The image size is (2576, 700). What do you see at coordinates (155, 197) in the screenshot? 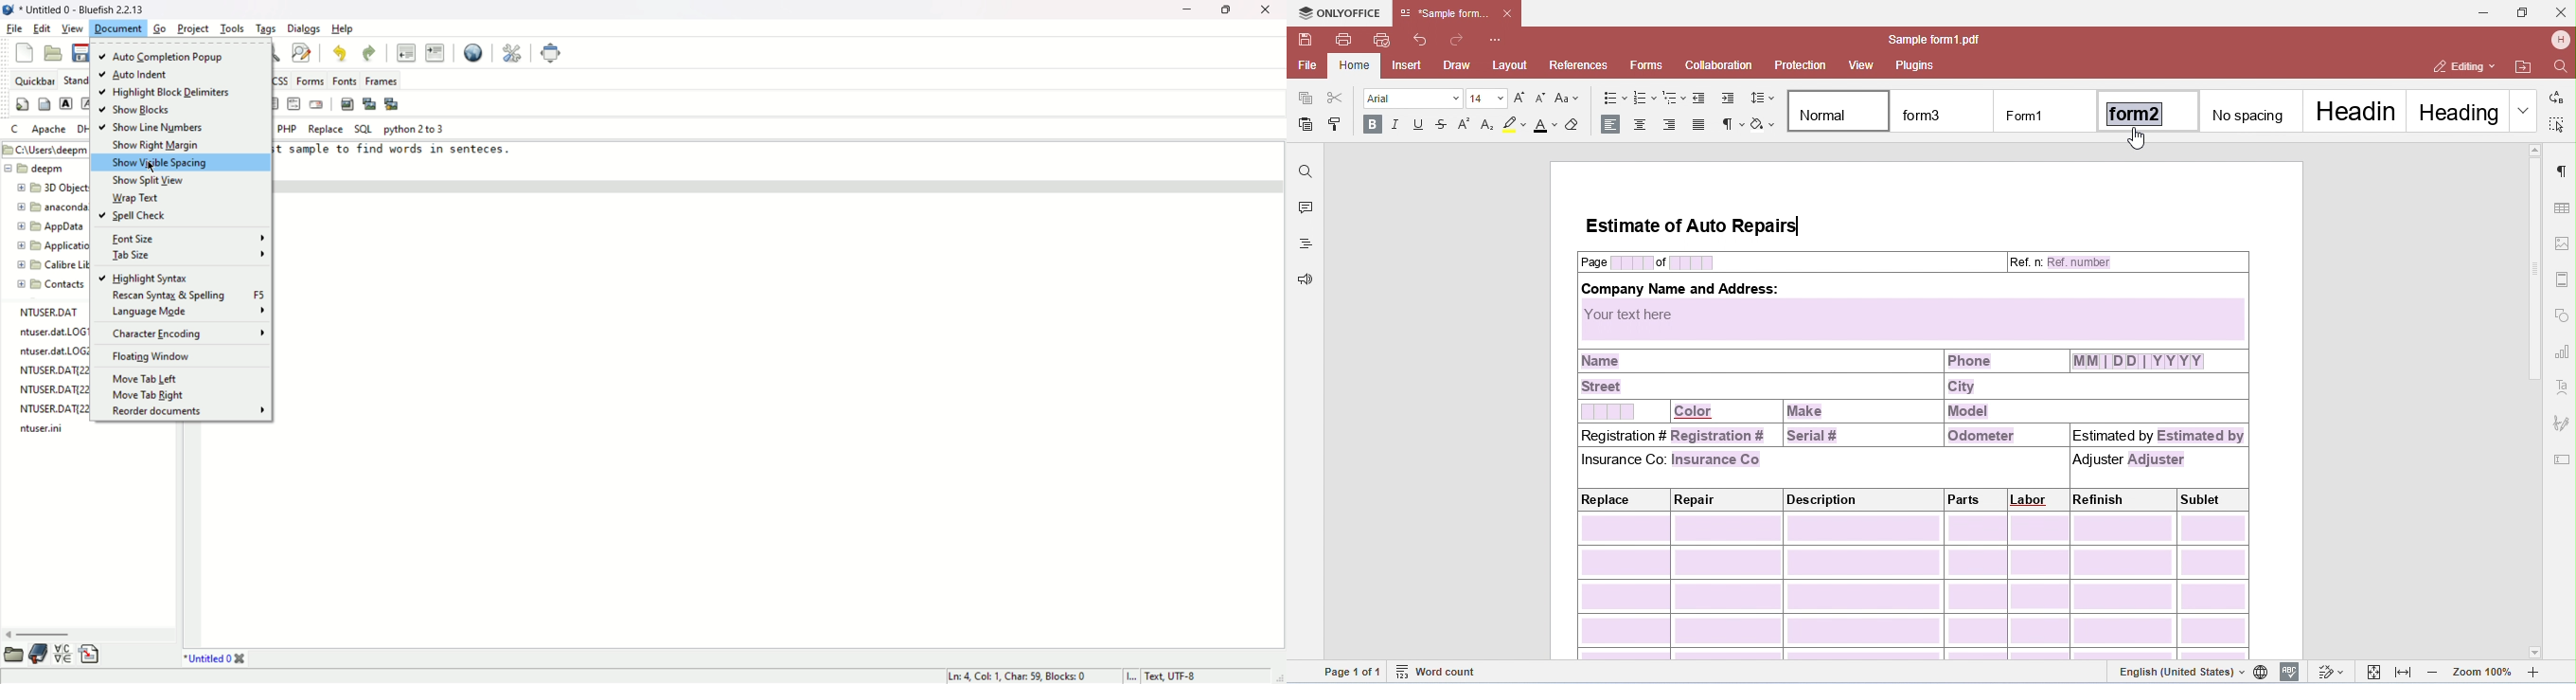
I see `wrap text` at bounding box center [155, 197].